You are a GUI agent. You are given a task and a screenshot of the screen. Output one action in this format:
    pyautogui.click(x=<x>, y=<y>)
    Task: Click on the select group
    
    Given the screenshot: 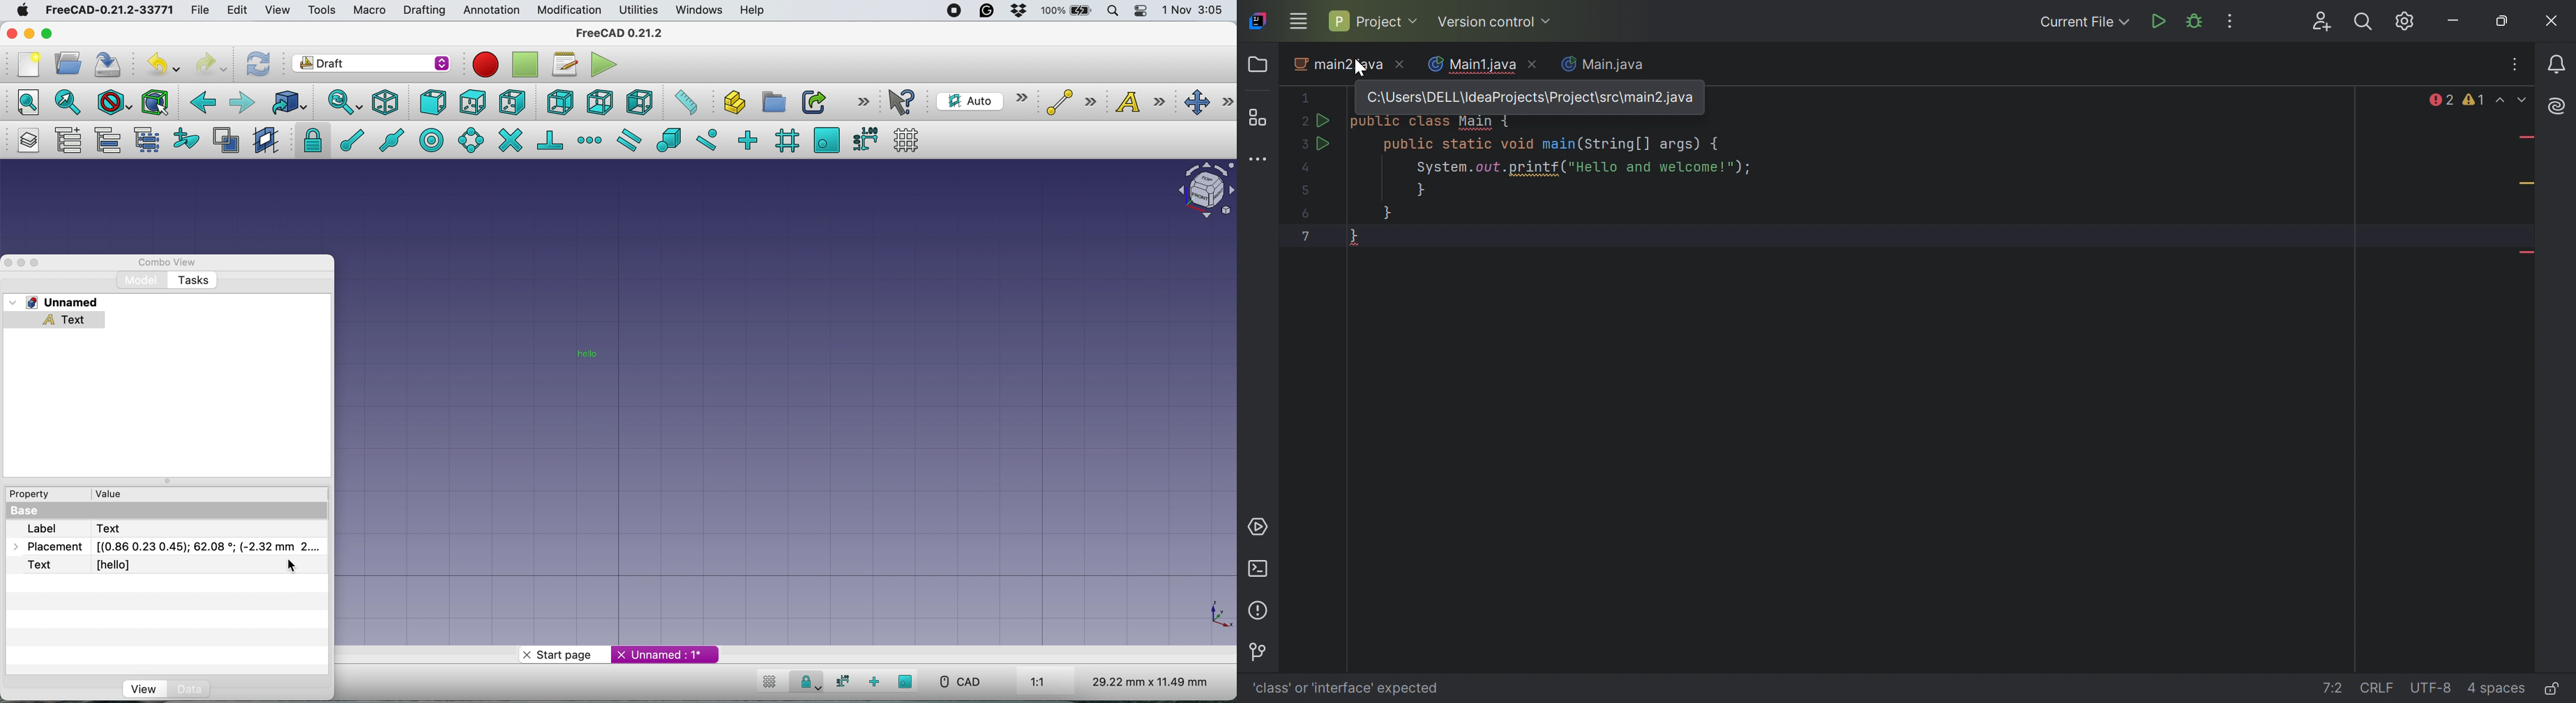 What is the action you would take?
    pyautogui.click(x=145, y=138)
    